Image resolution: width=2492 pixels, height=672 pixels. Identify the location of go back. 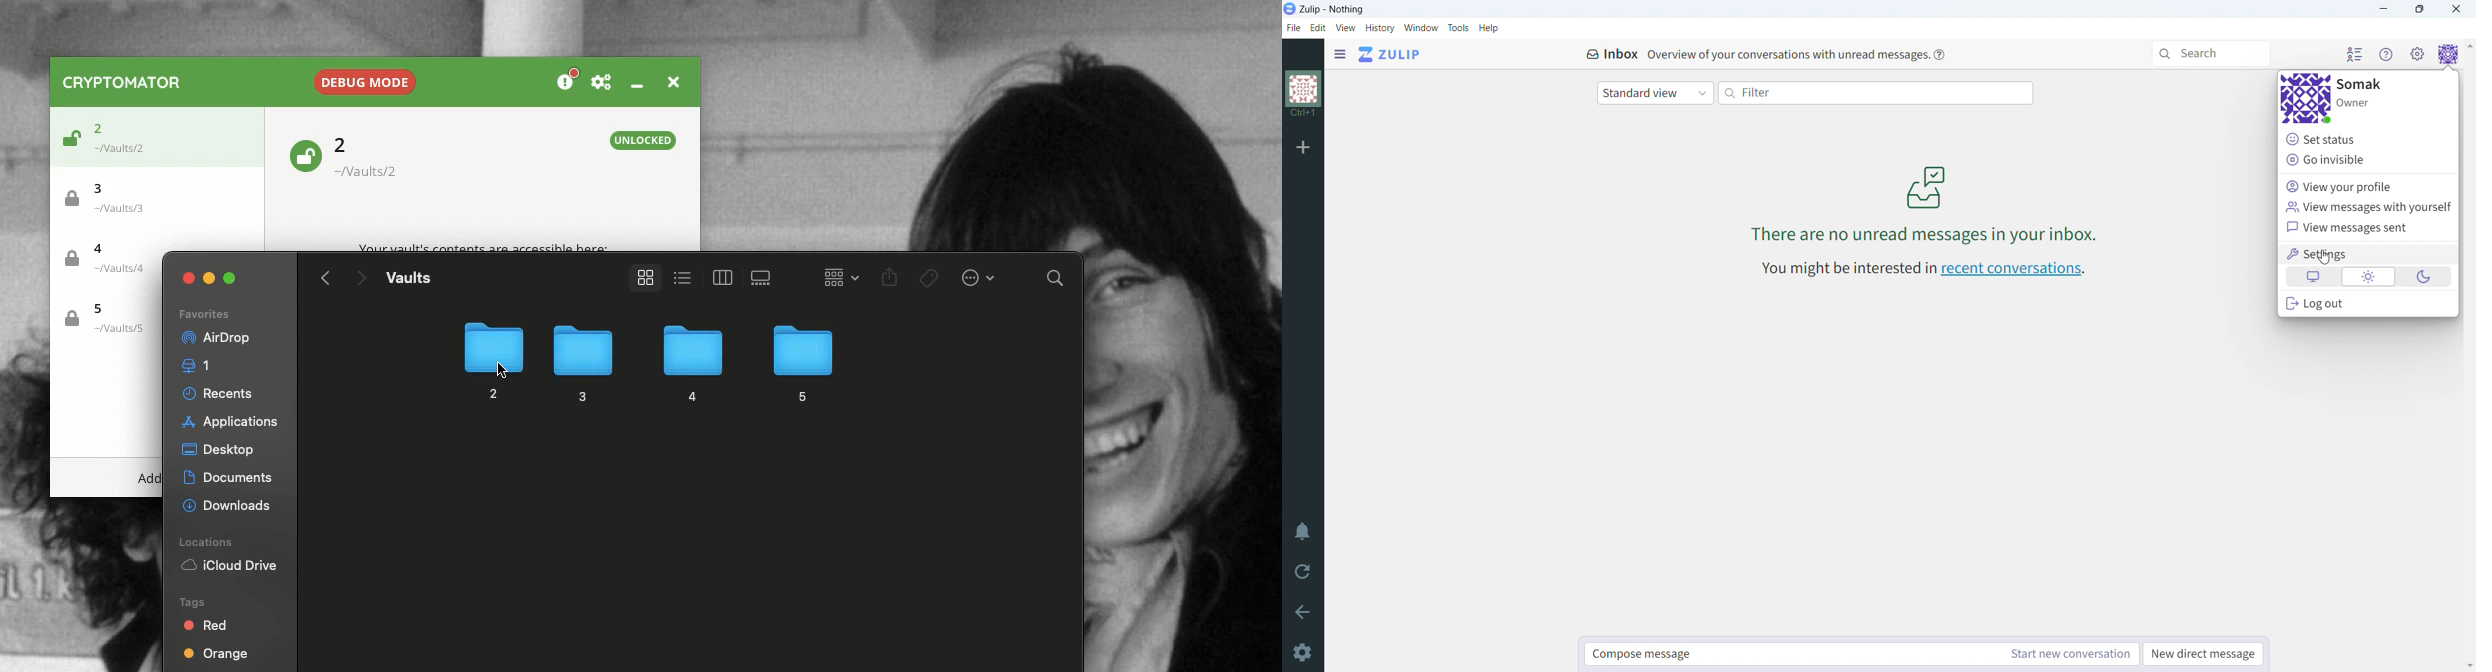
(1303, 610).